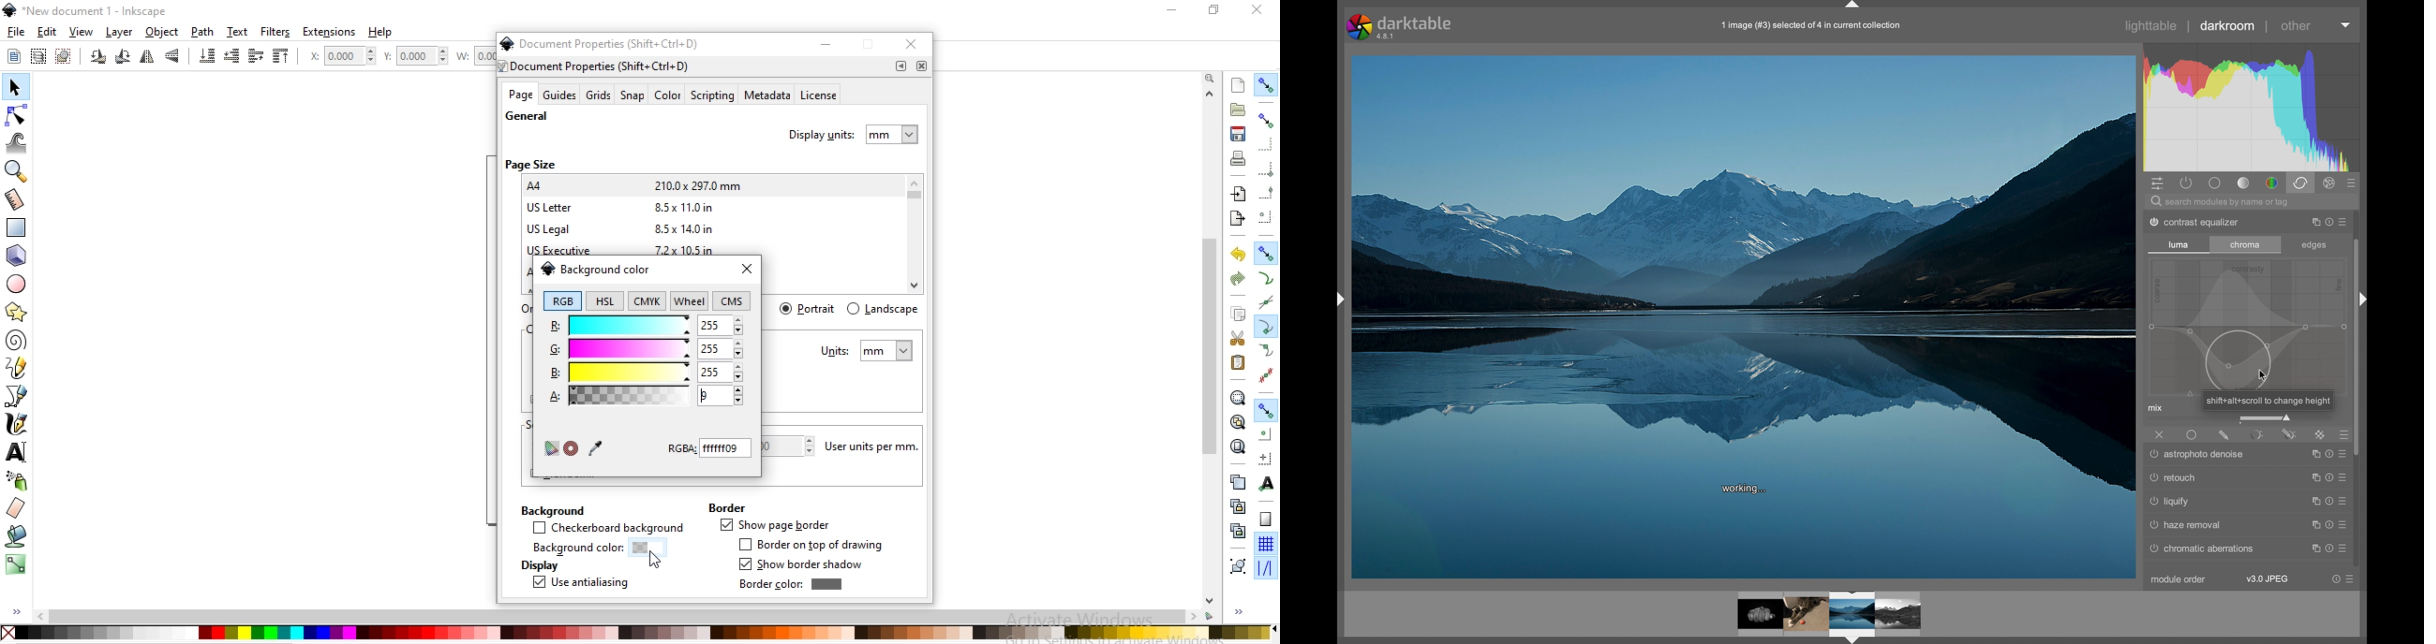 The image size is (2436, 644). What do you see at coordinates (2228, 26) in the screenshot?
I see `darkroom` at bounding box center [2228, 26].